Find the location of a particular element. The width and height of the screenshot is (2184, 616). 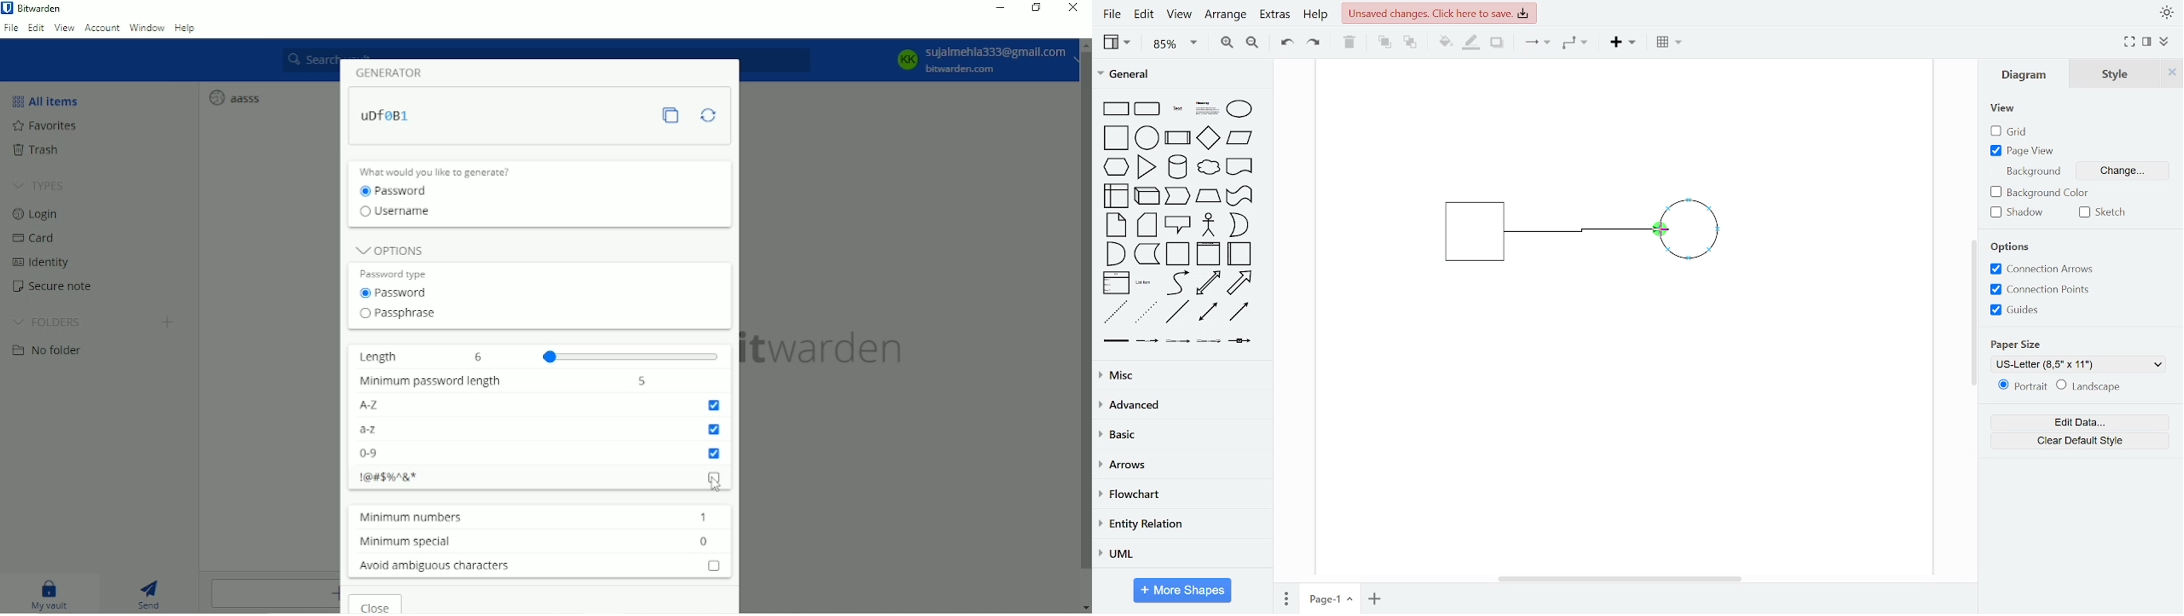

insert is located at coordinates (1628, 43).